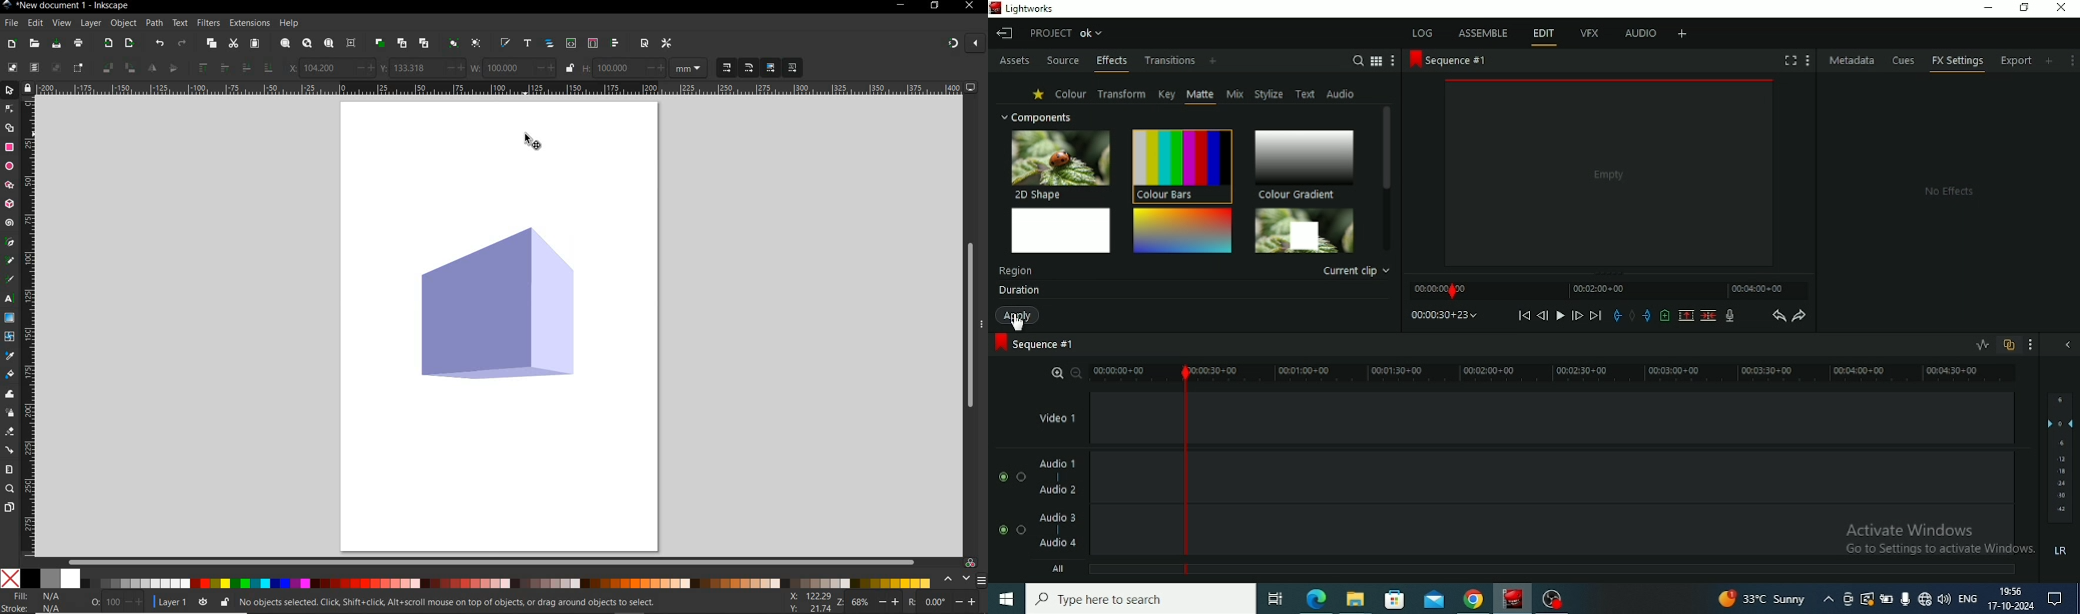 This screenshot has width=2100, height=616. I want to click on no objects selected, so click(456, 600).